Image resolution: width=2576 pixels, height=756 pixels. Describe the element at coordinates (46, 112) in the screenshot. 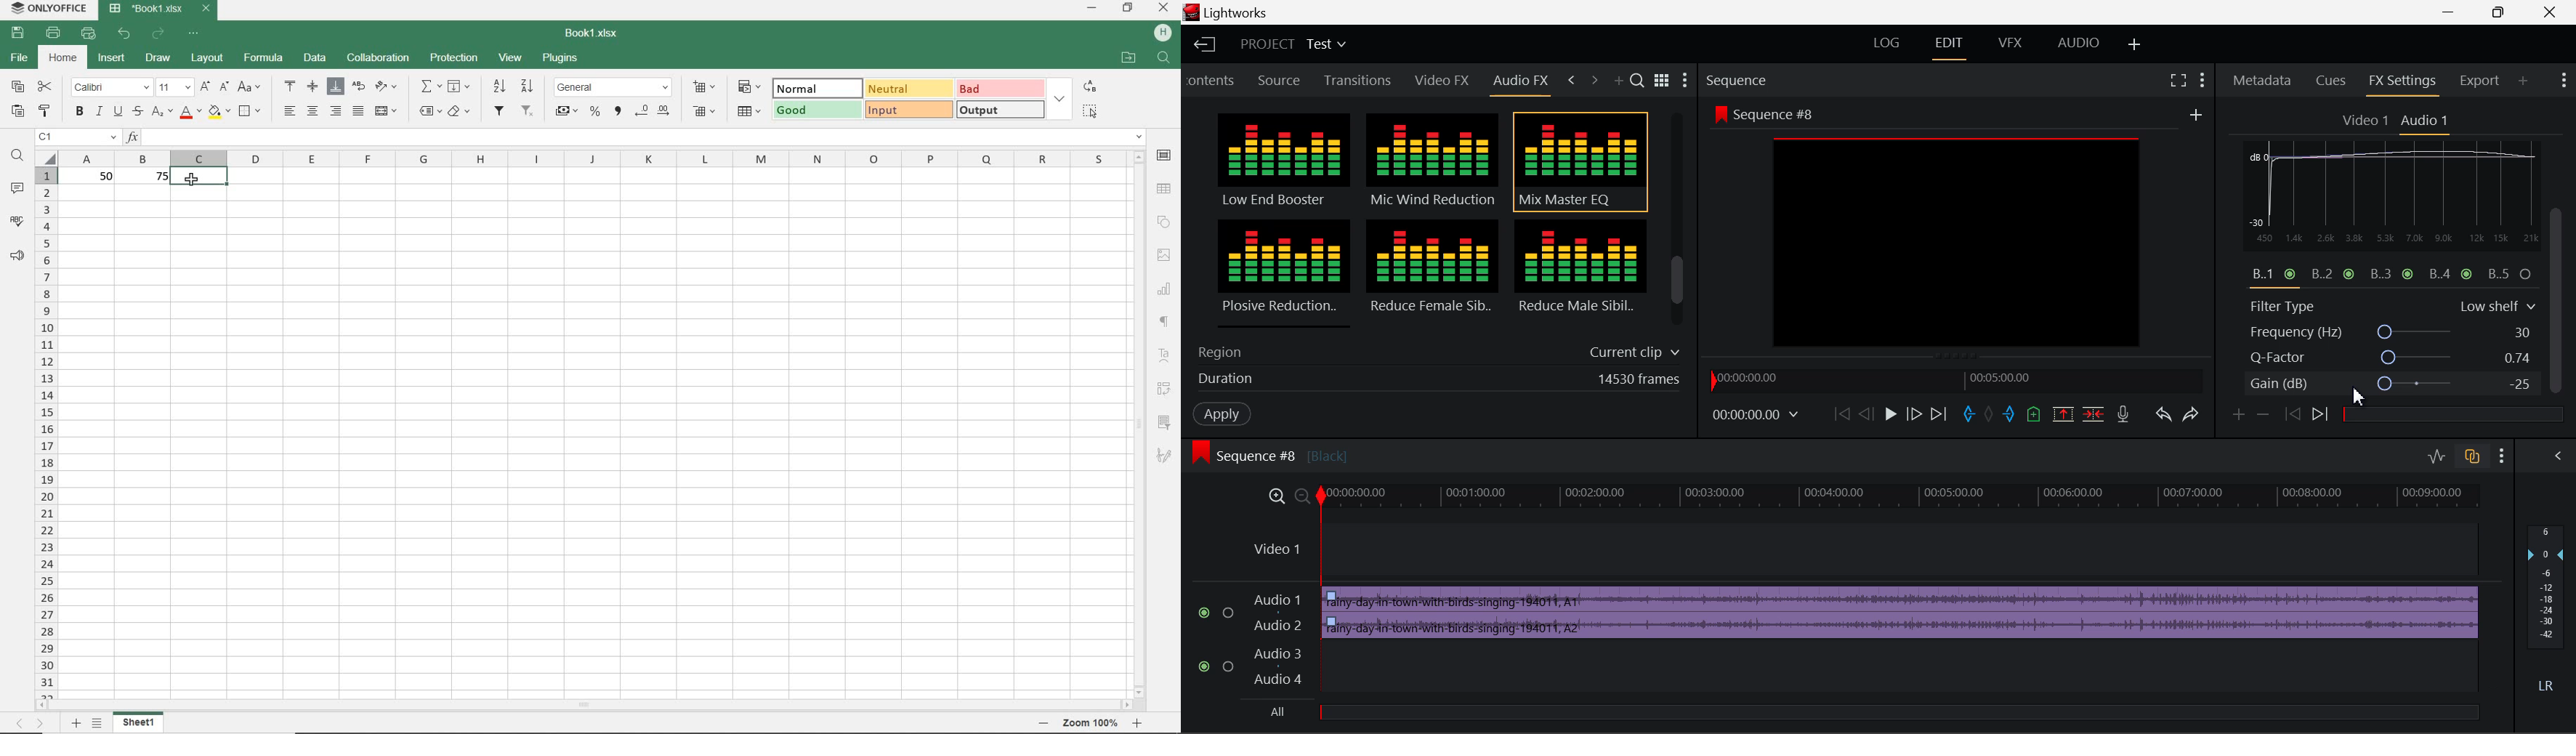

I see `copy style` at that location.